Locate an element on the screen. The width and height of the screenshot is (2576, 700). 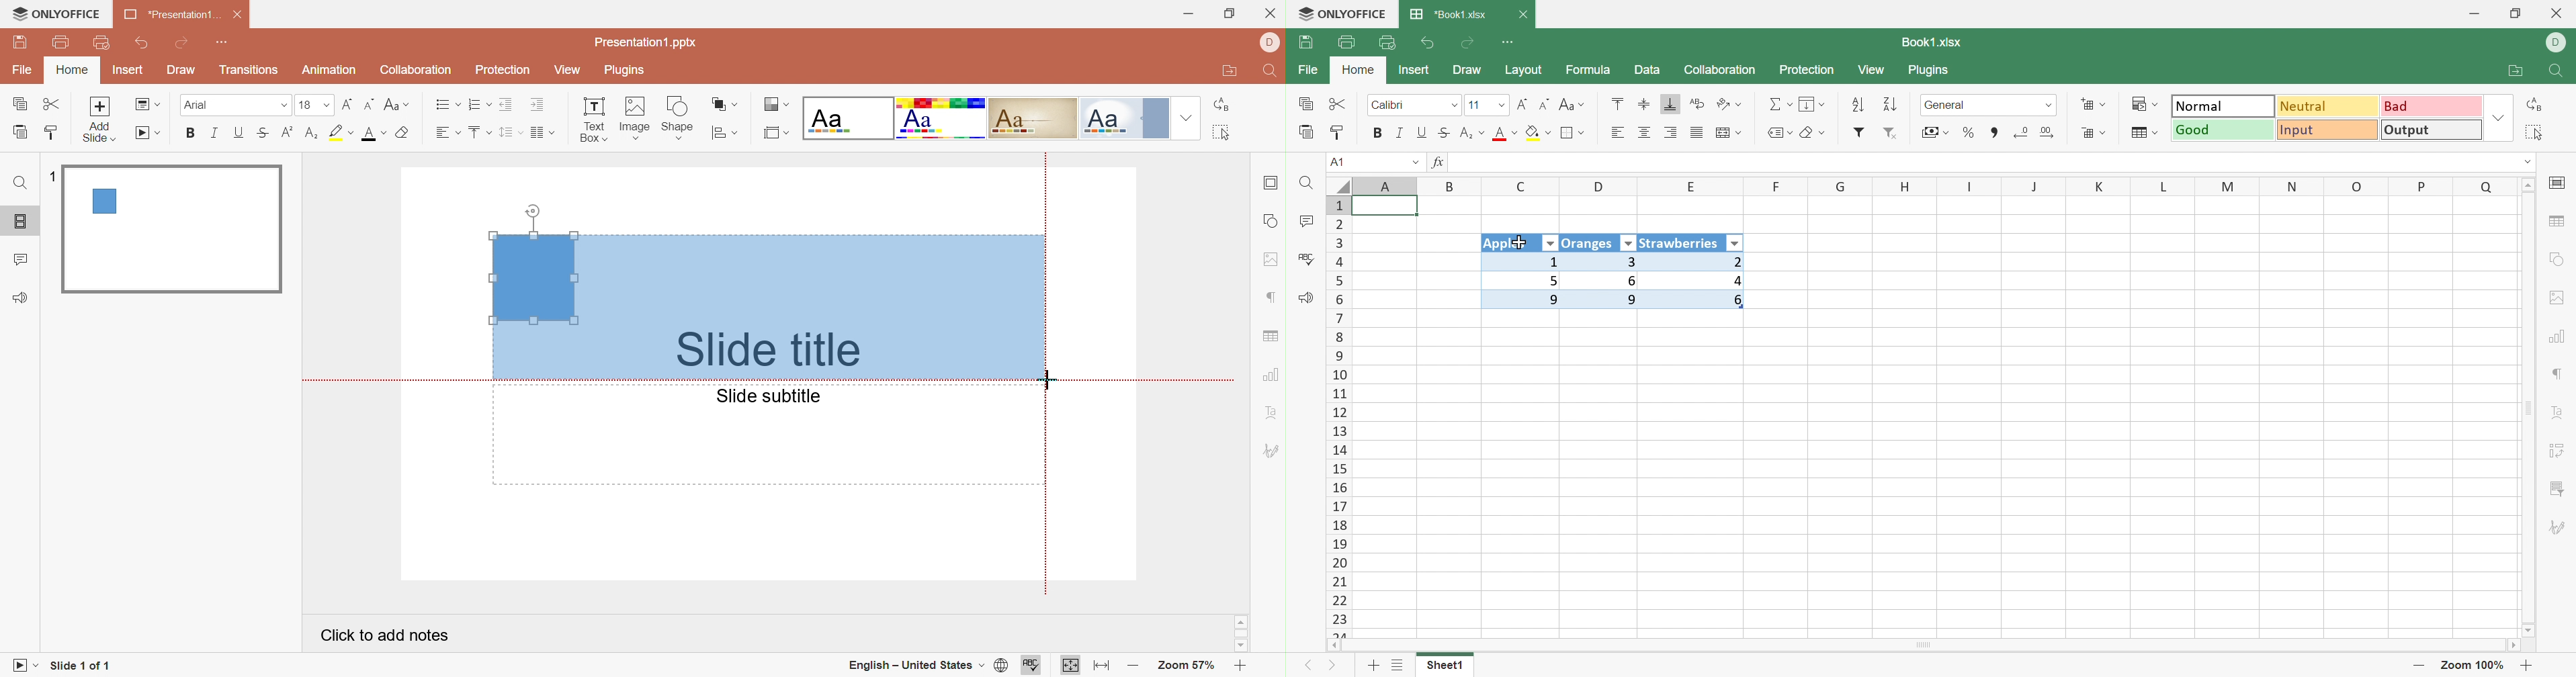
Input is located at coordinates (2331, 132).